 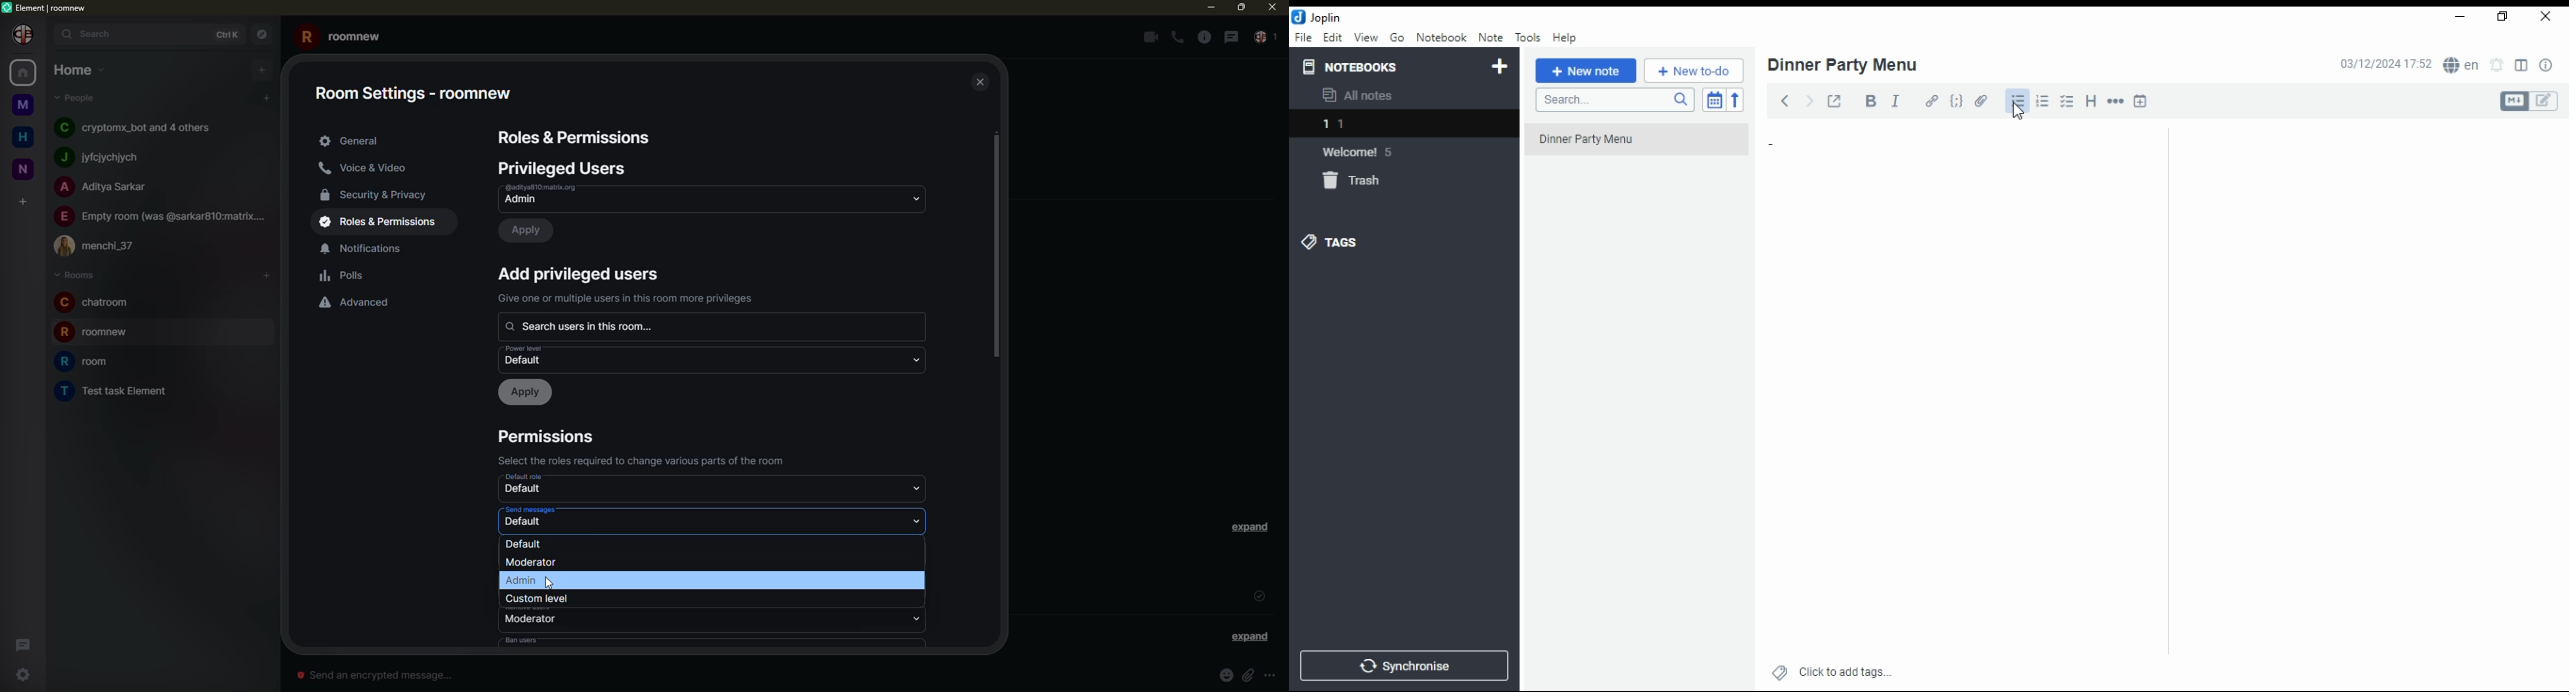 I want to click on close, so click(x=2545, y=18).